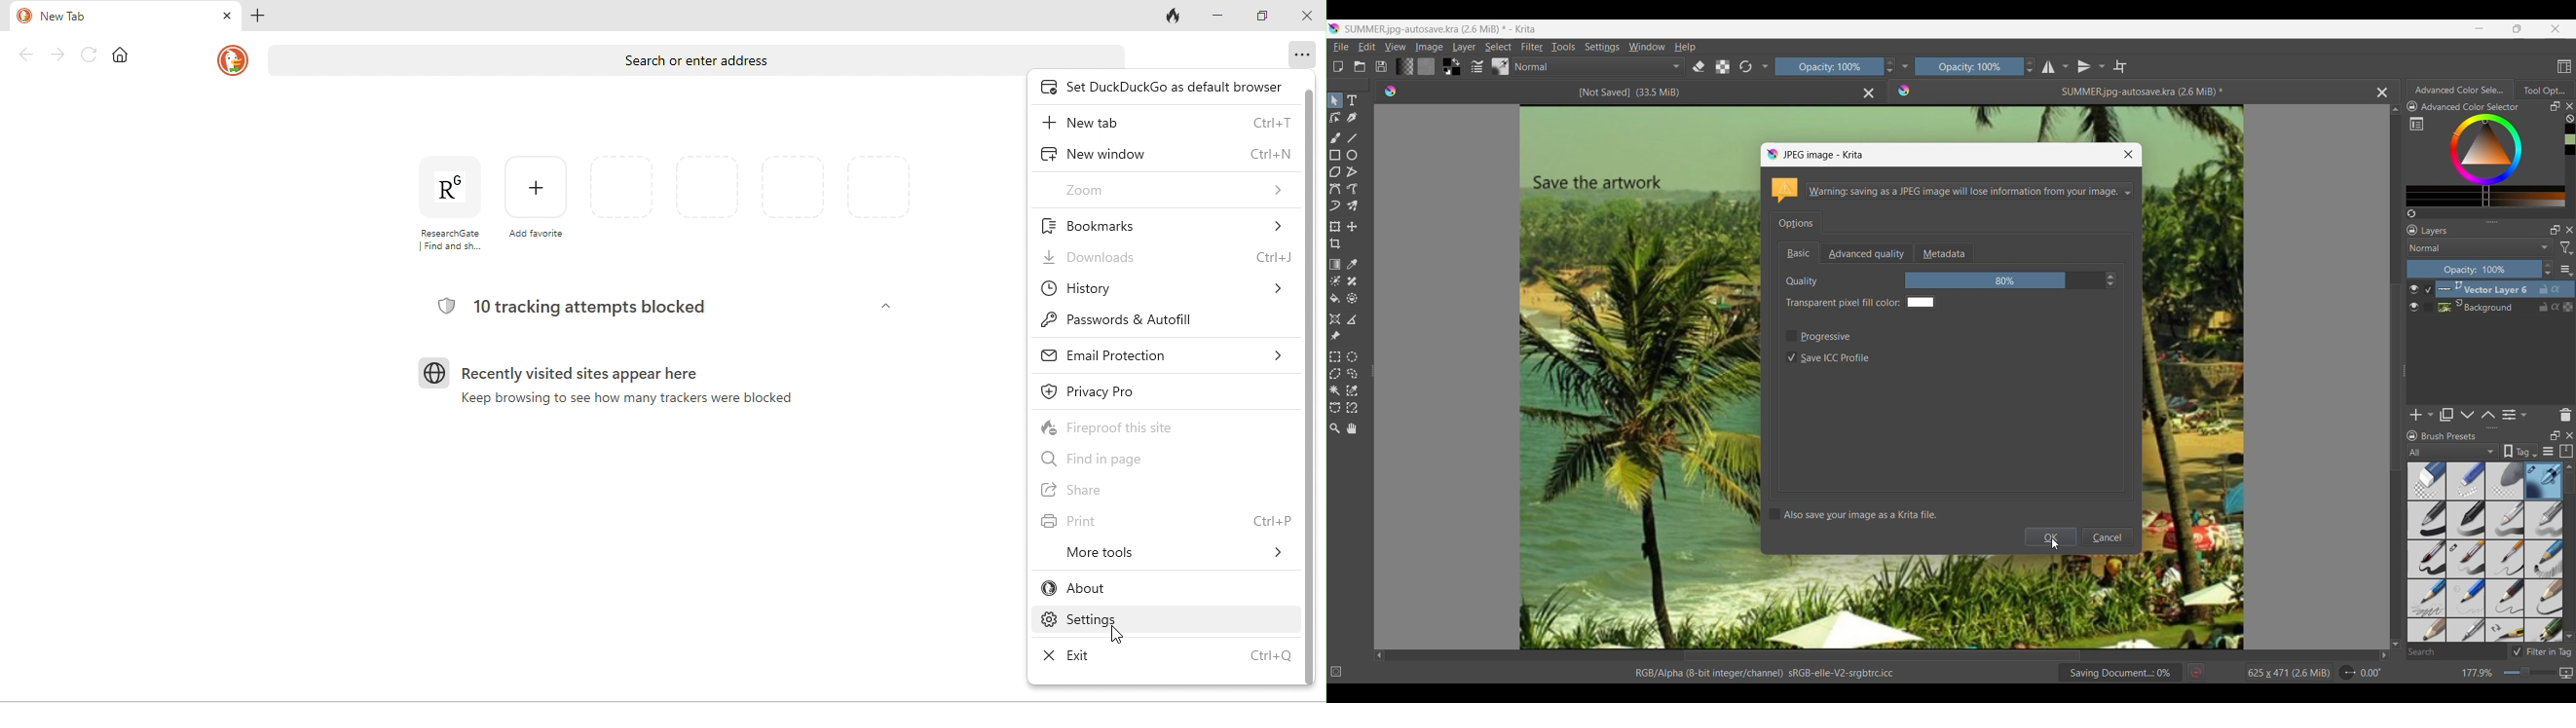  I want to click on Title of panel, so click(2450, 436).